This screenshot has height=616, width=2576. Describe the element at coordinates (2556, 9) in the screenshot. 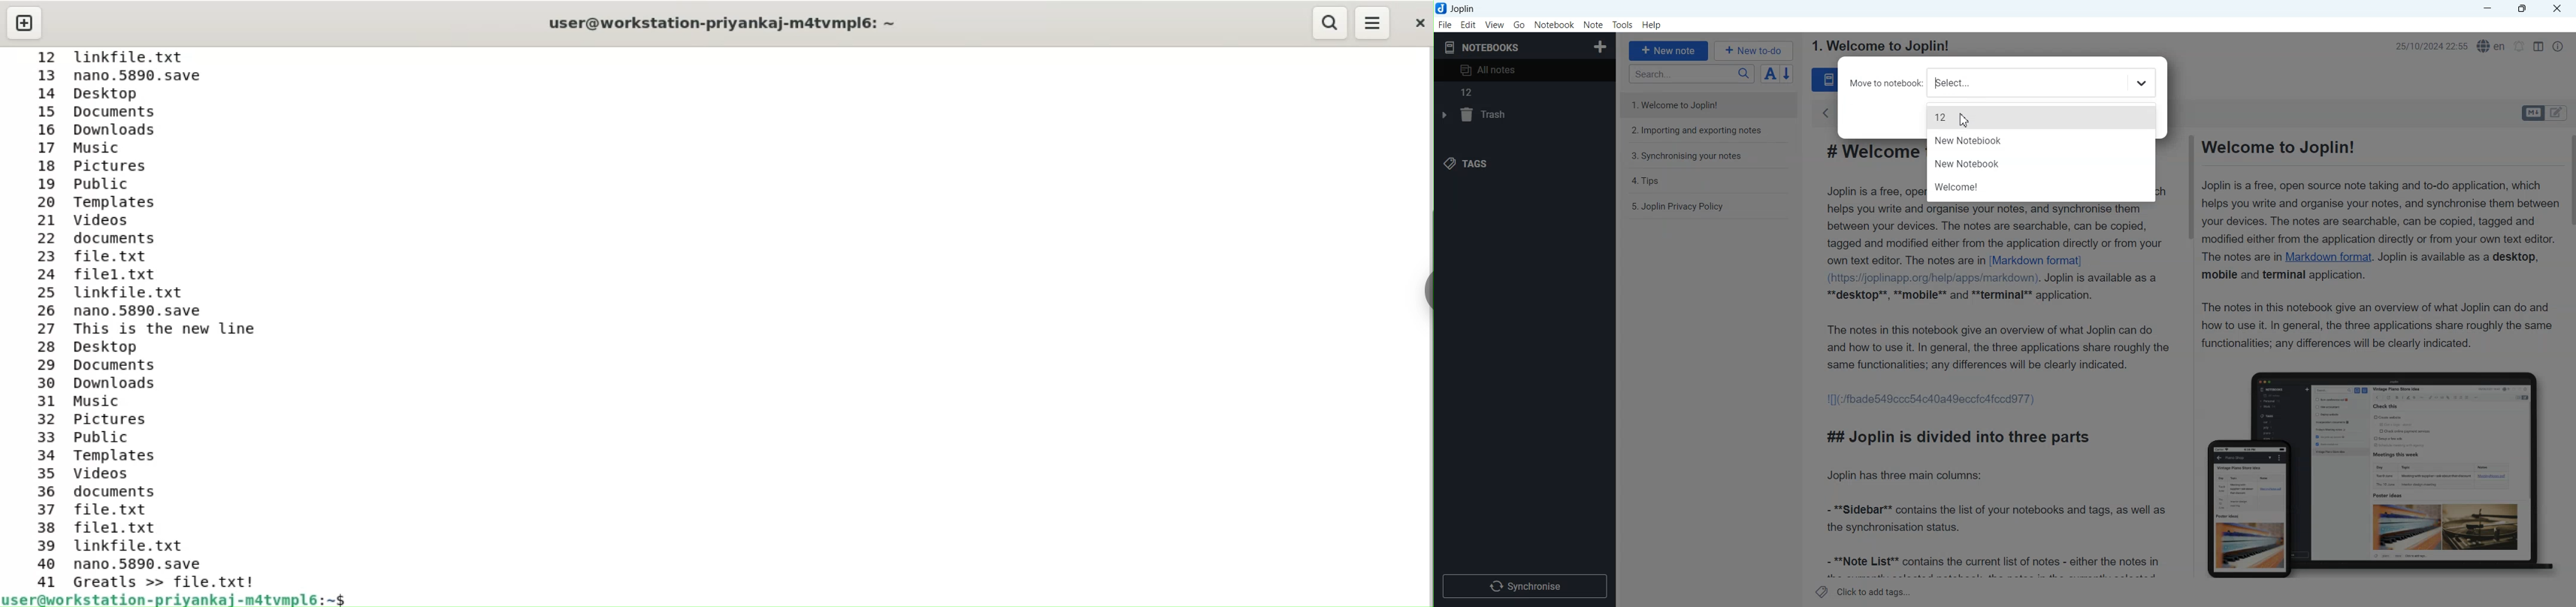

I see `Close` at that location.